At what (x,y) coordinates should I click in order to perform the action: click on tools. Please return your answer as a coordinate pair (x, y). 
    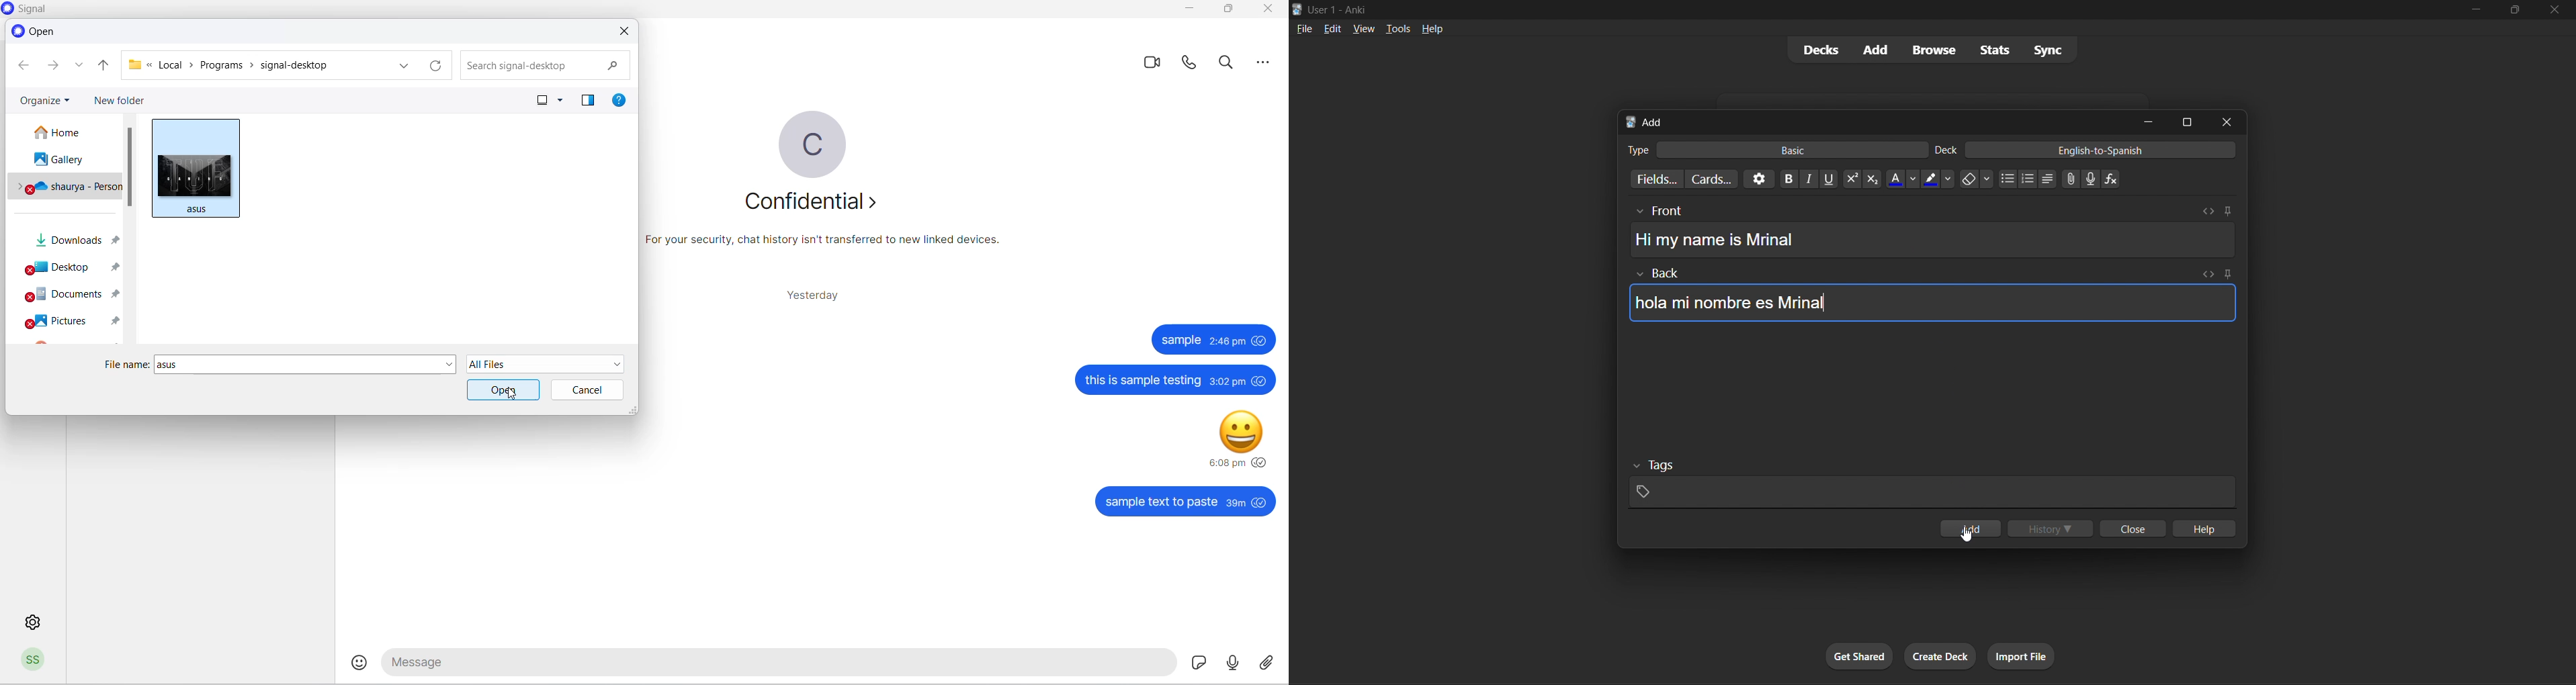
    Looking at the image, I should click on (1391, 28).